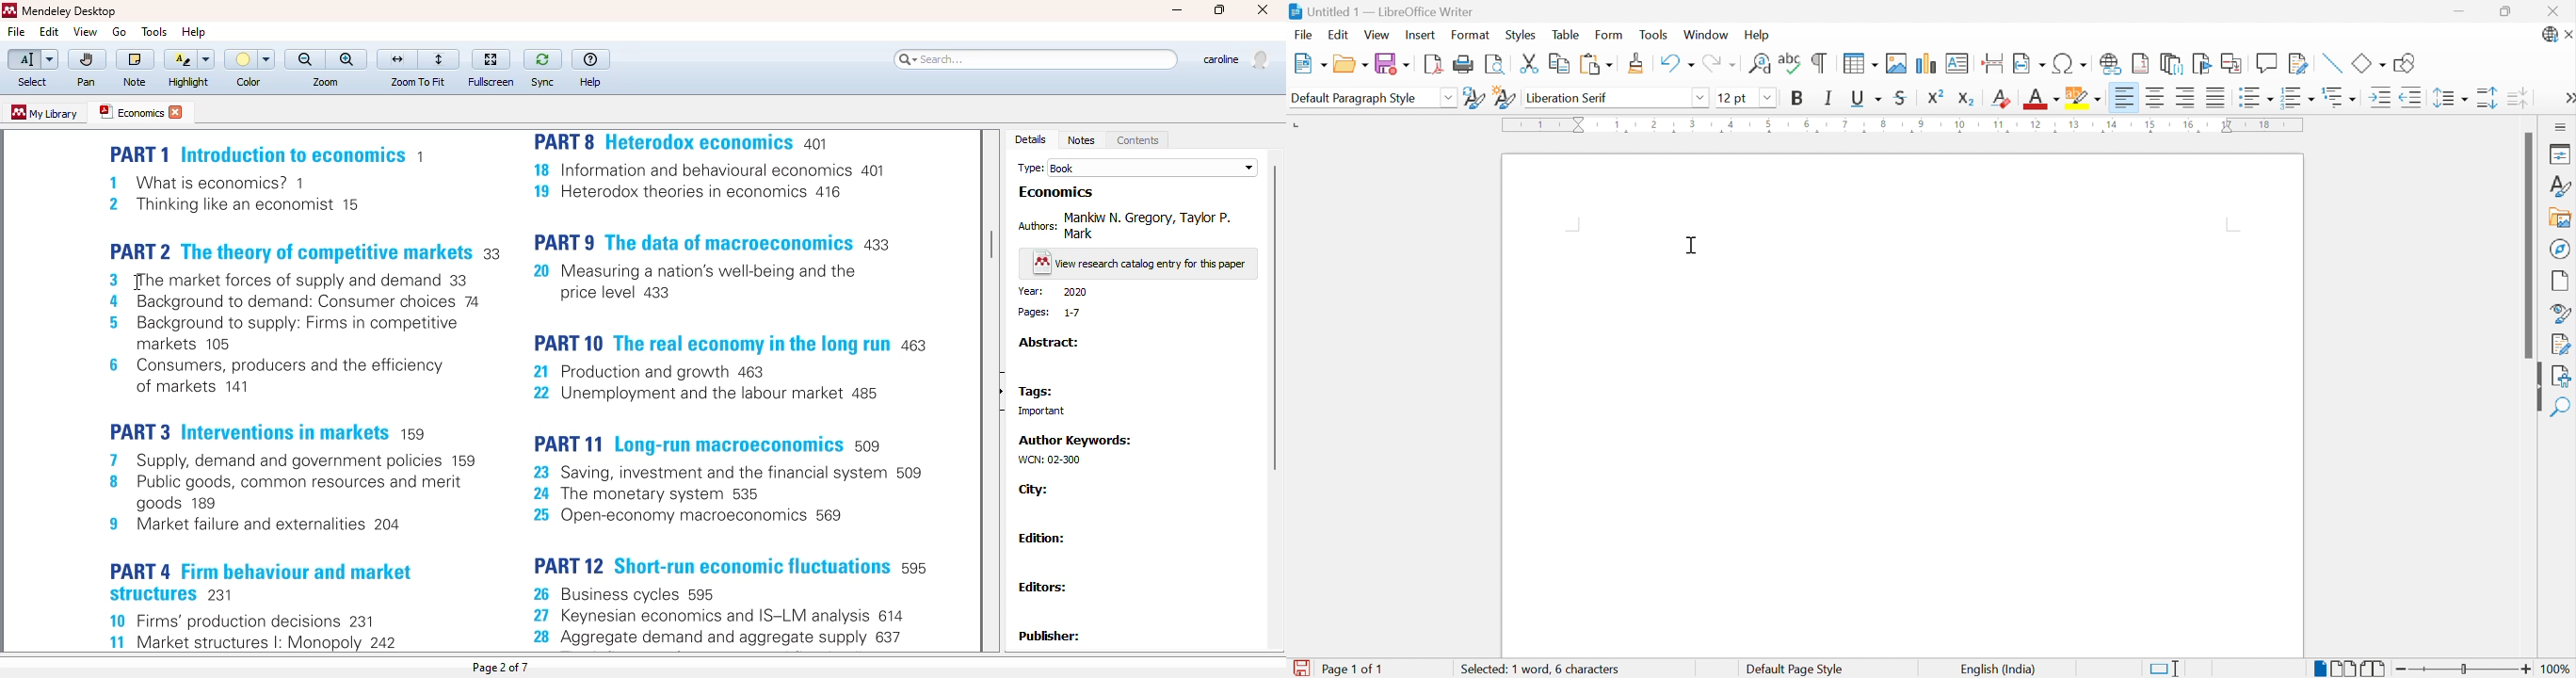 The image size is (2576, 700). I want to click on New, so click(1310, 64).